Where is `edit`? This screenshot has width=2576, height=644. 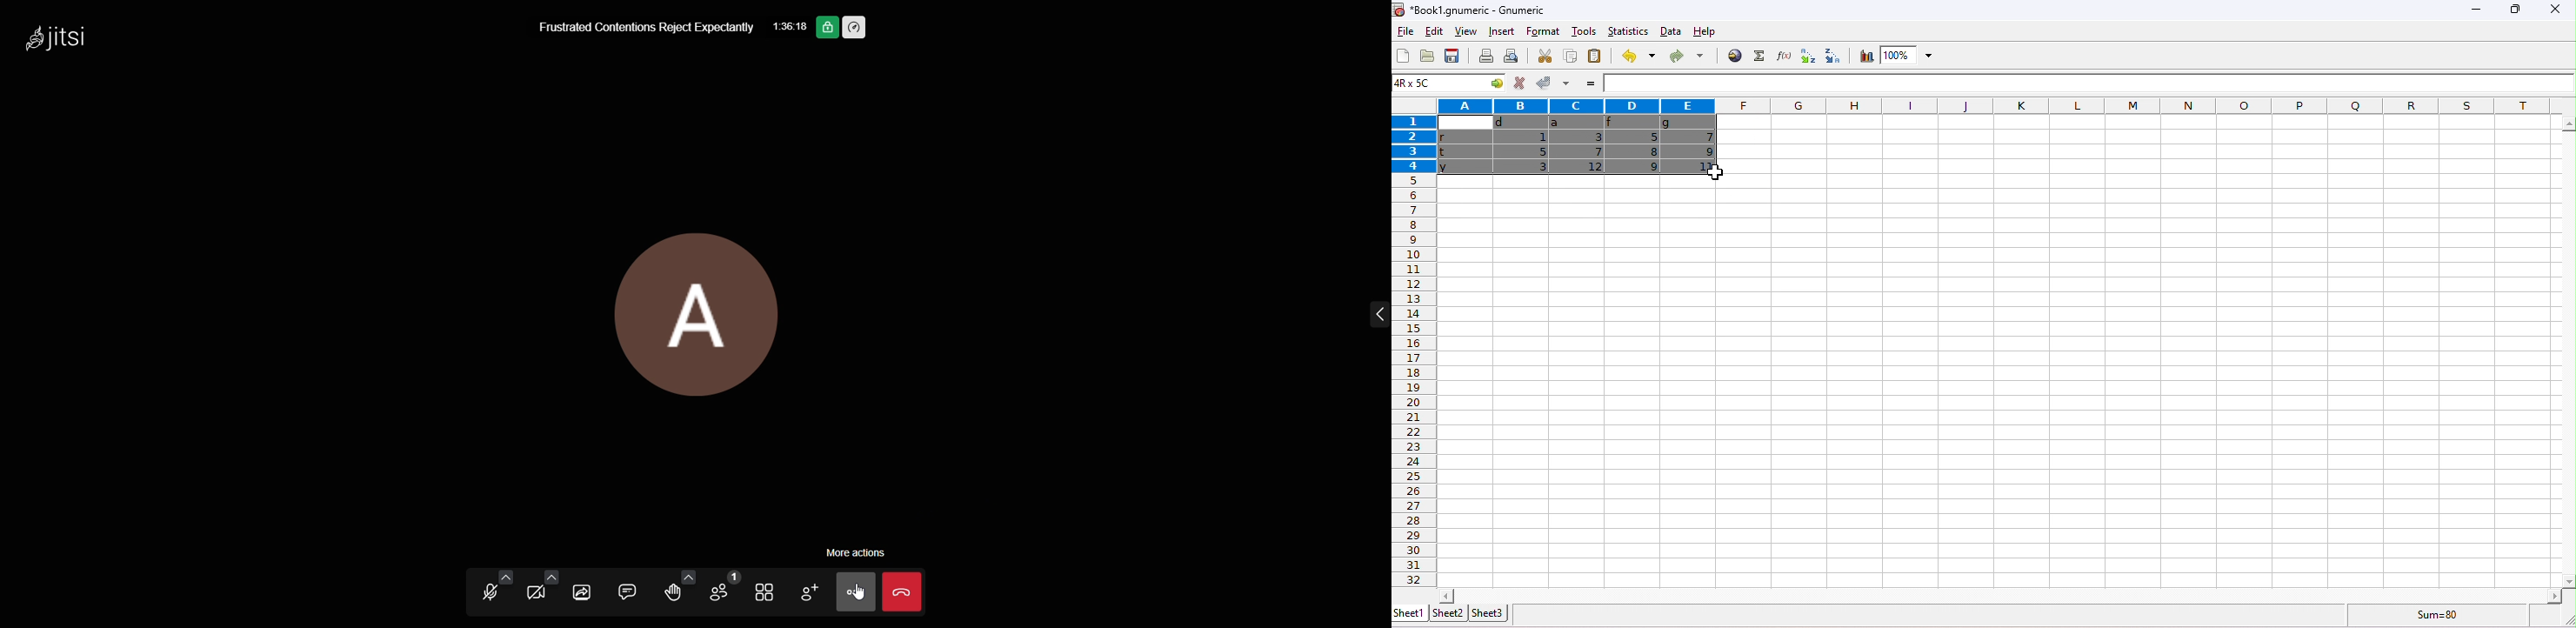
edit is located at coordinates (1436, 32).